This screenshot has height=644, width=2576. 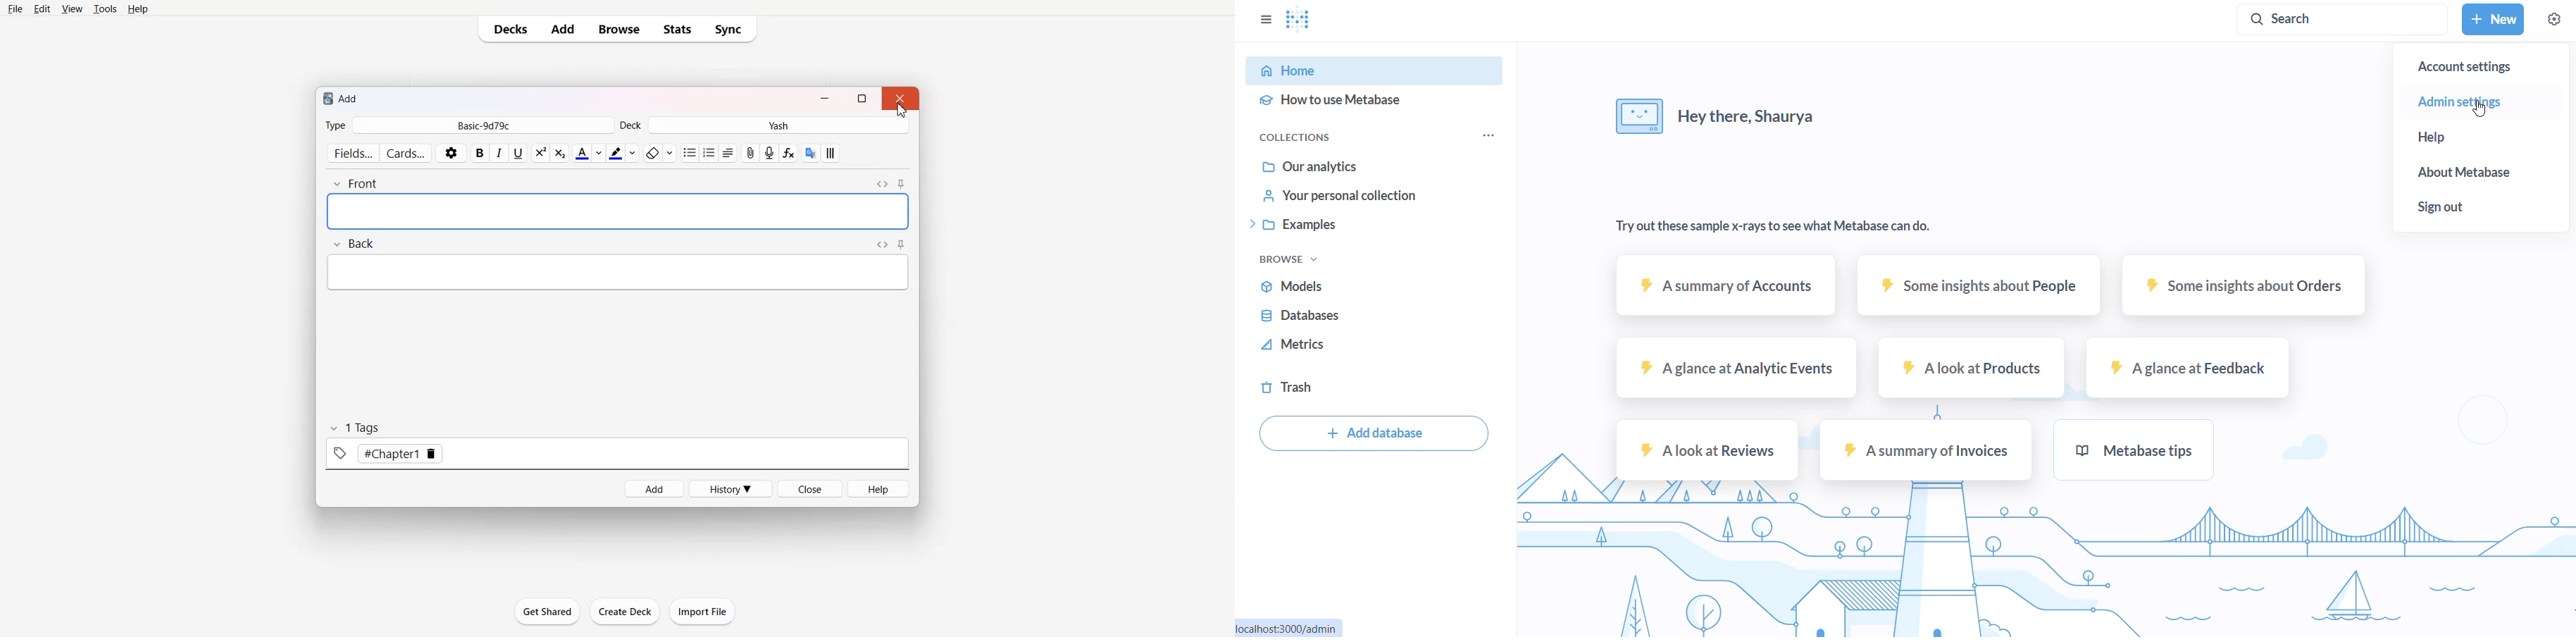 What do you see at coordinates (563, 30) in the screenshot?
I see `Add` at bounding box center [563, 30].